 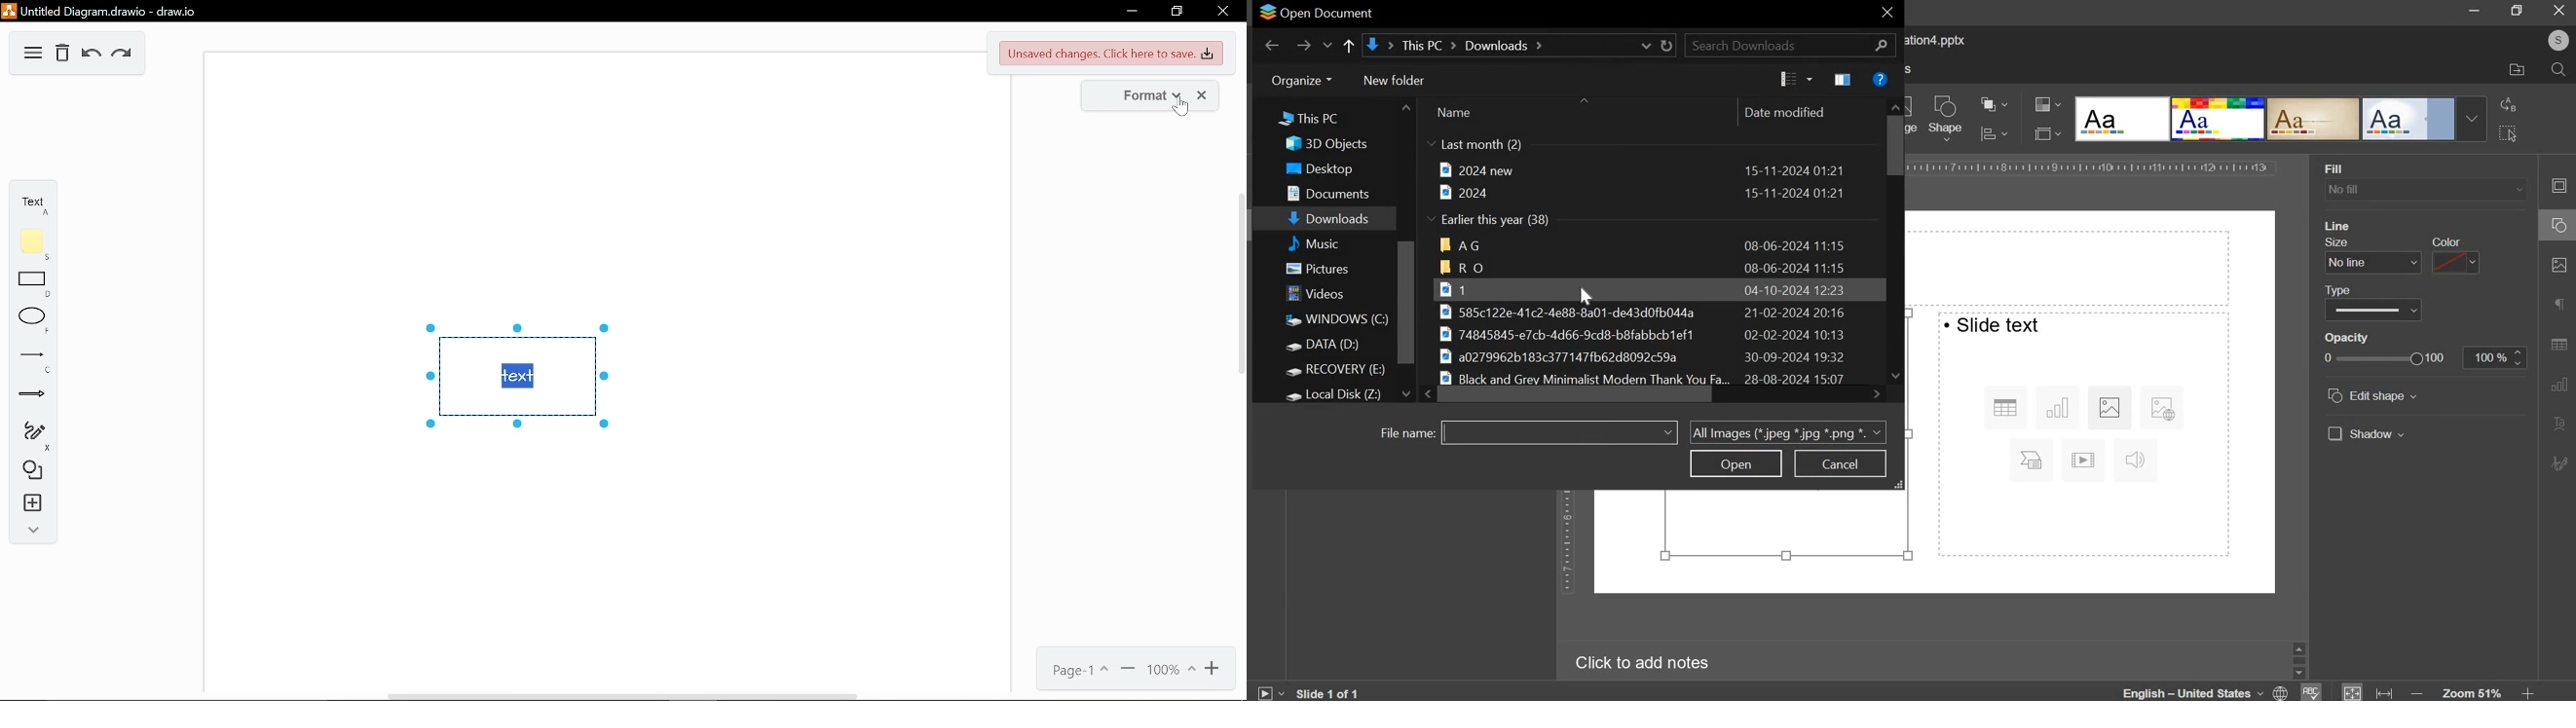 What do you see at coordinates (2424, 191) in the screenshot?
I see `background fill` at bounding box center [2424, 191].